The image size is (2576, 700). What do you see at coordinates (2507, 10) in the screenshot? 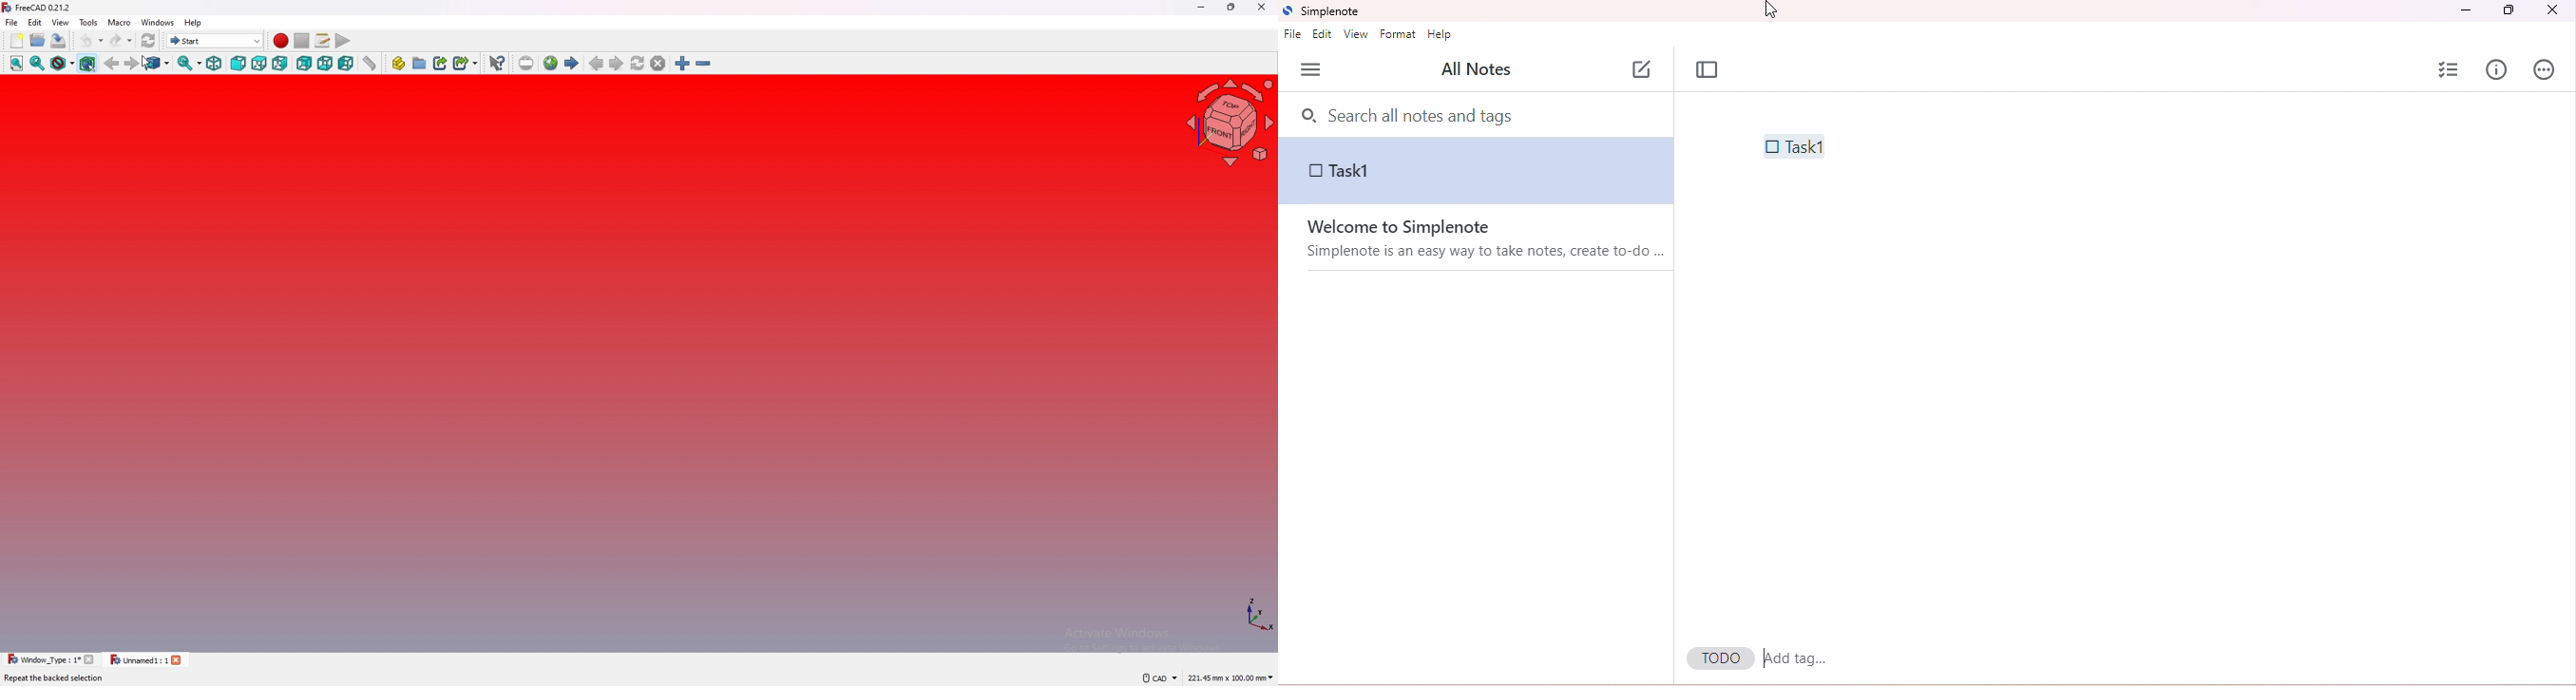
I see `maximize` at bounding box center [2507, 10].